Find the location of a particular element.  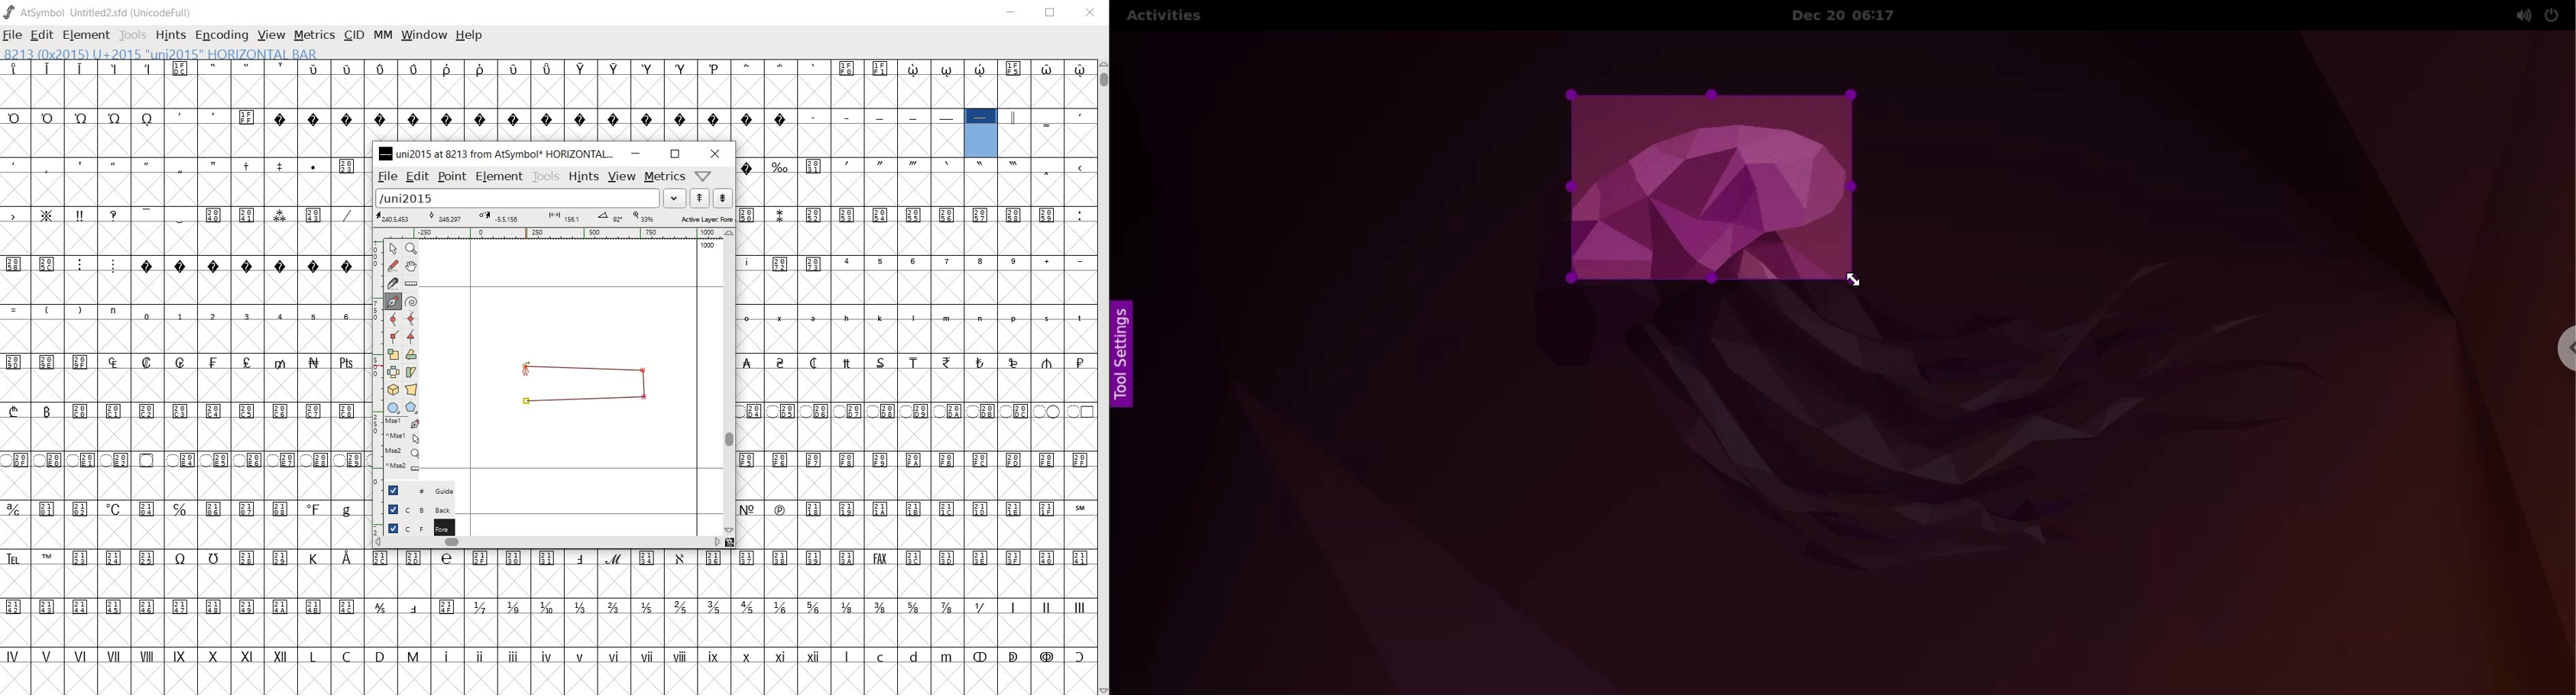

CID is located at coordinates (354, 35).